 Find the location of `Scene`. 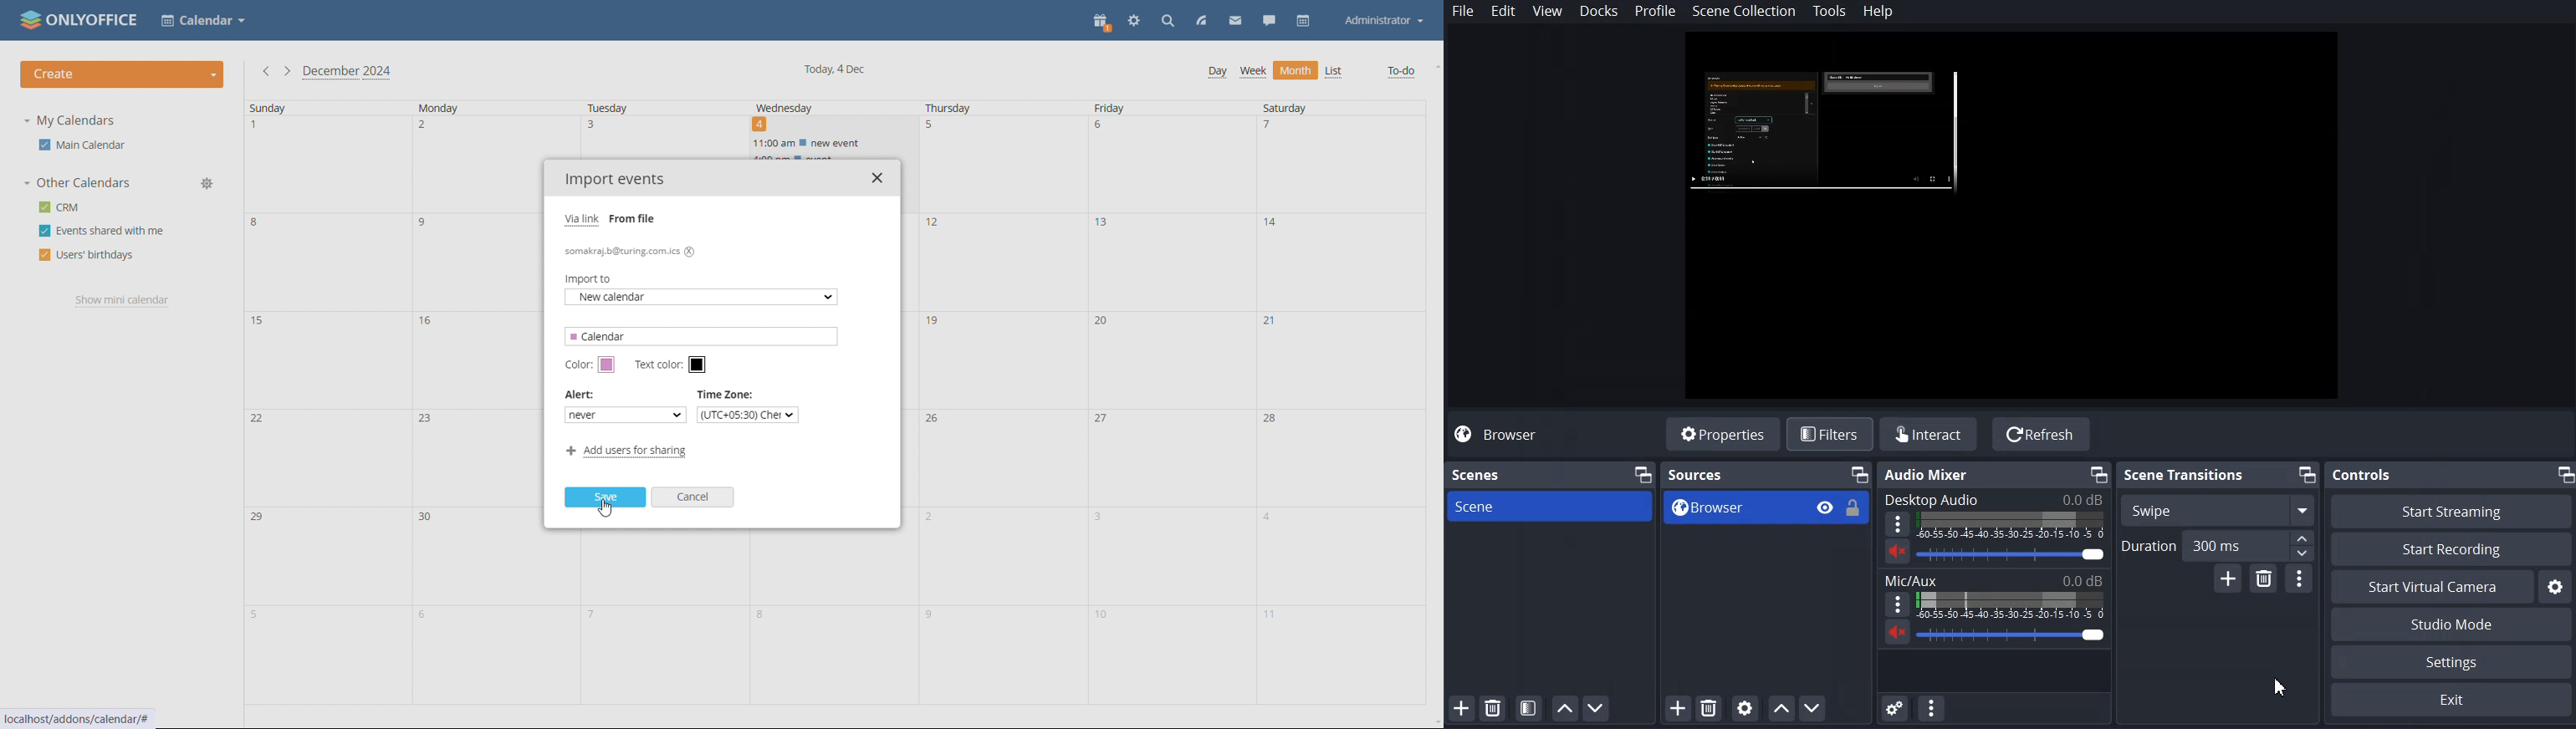

Scene is located at coordinates (1477, 475).